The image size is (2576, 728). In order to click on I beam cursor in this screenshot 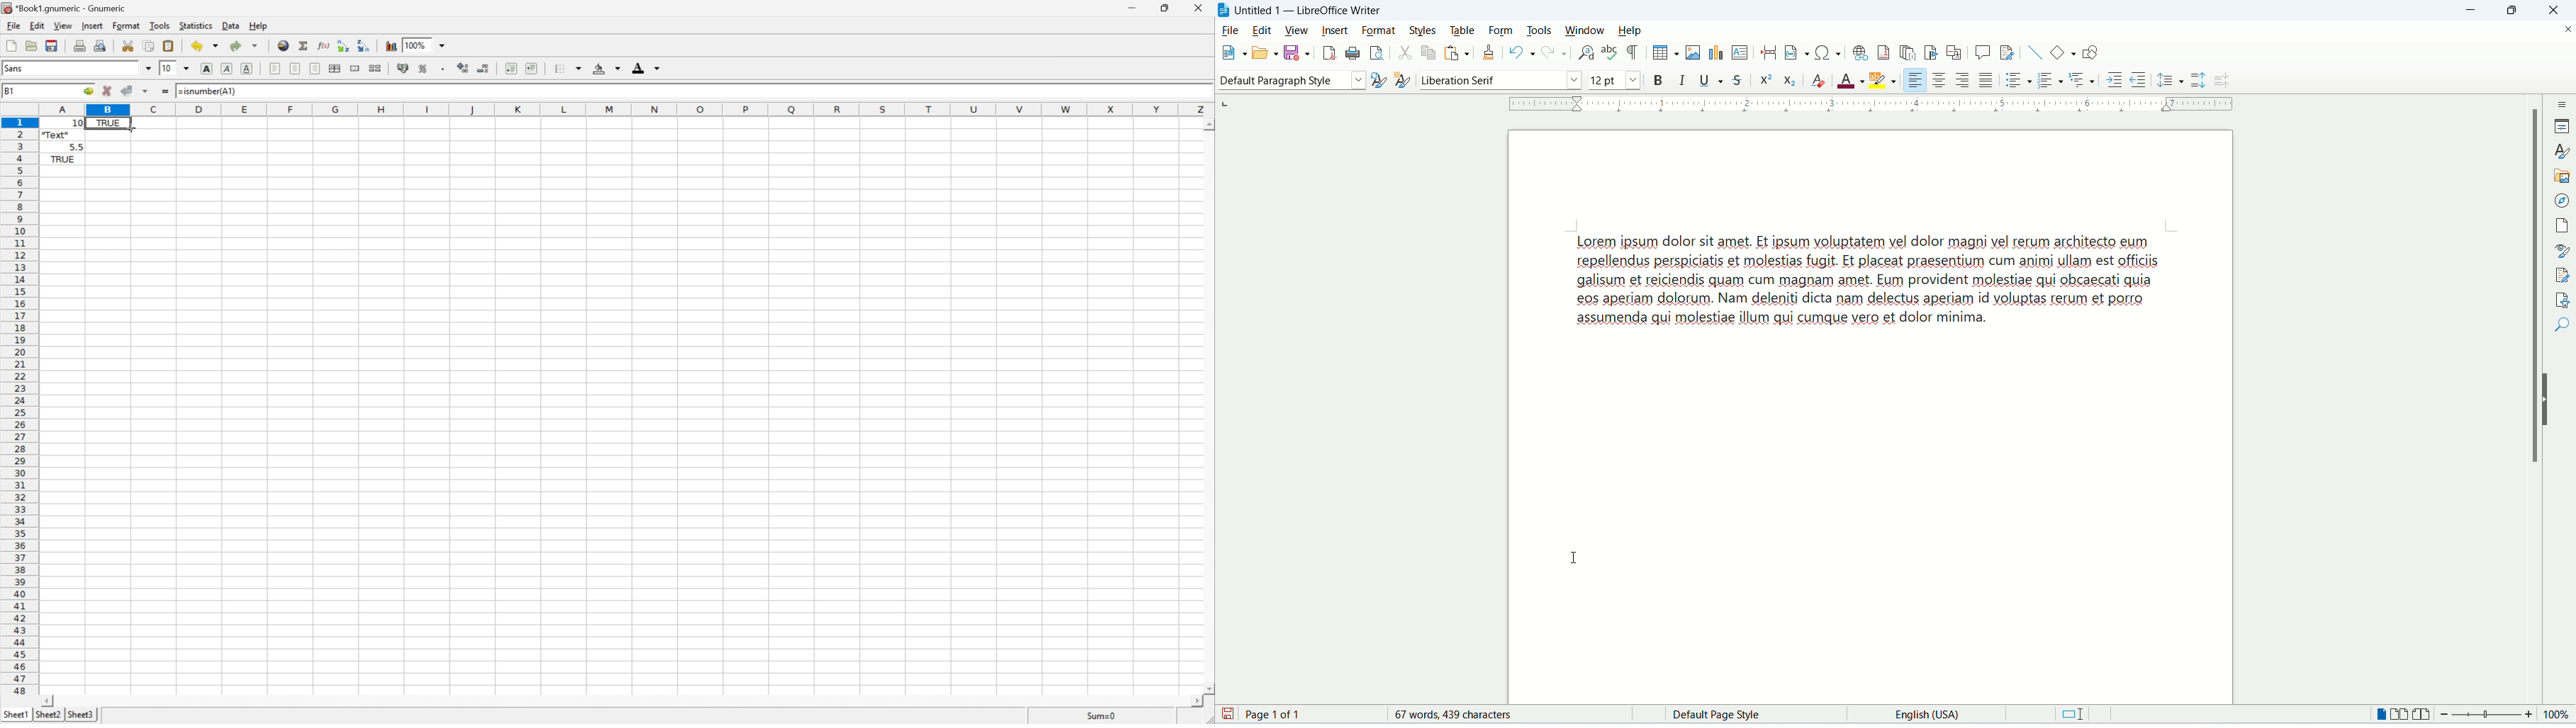, I will do `click(1576, 558)`.